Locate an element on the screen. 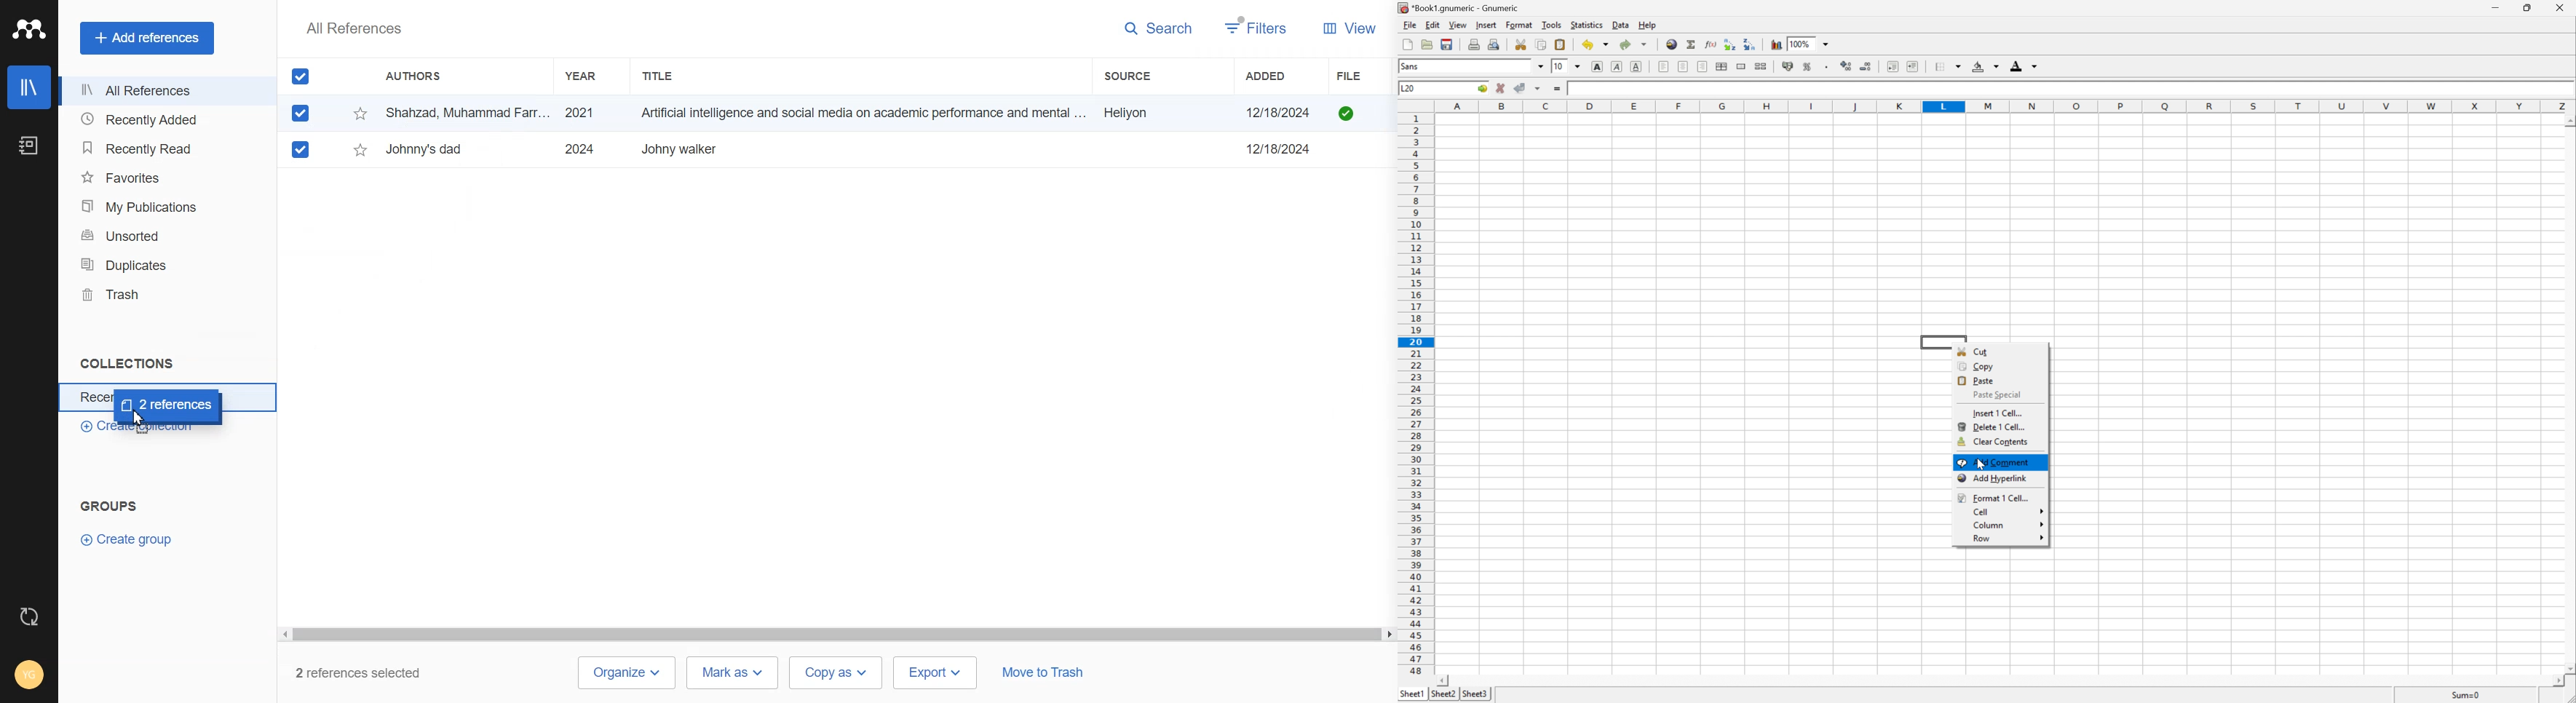 The height and width of the screenshot is (728, 2576). Sheet1 is located at coordinates (1413, 694).